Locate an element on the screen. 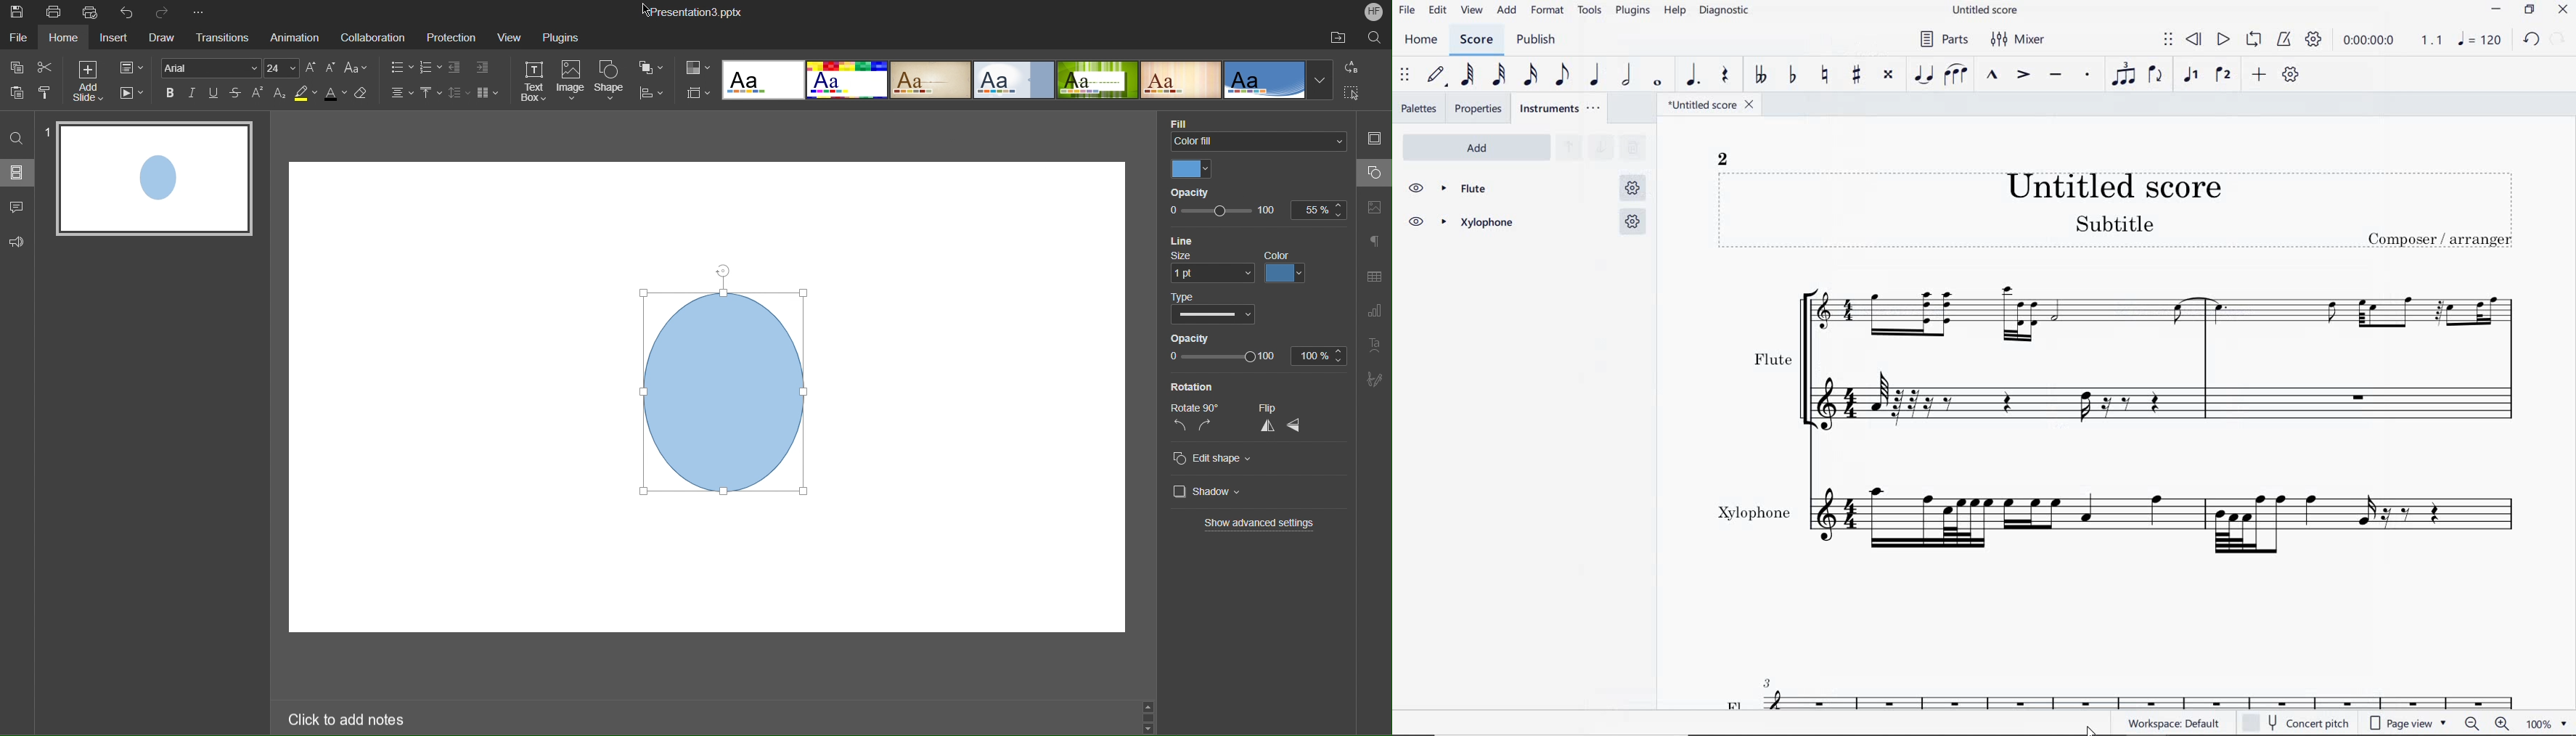 The width and height of the screenshot is (2576, 756). Signature is located at coordinates (1375, 379).